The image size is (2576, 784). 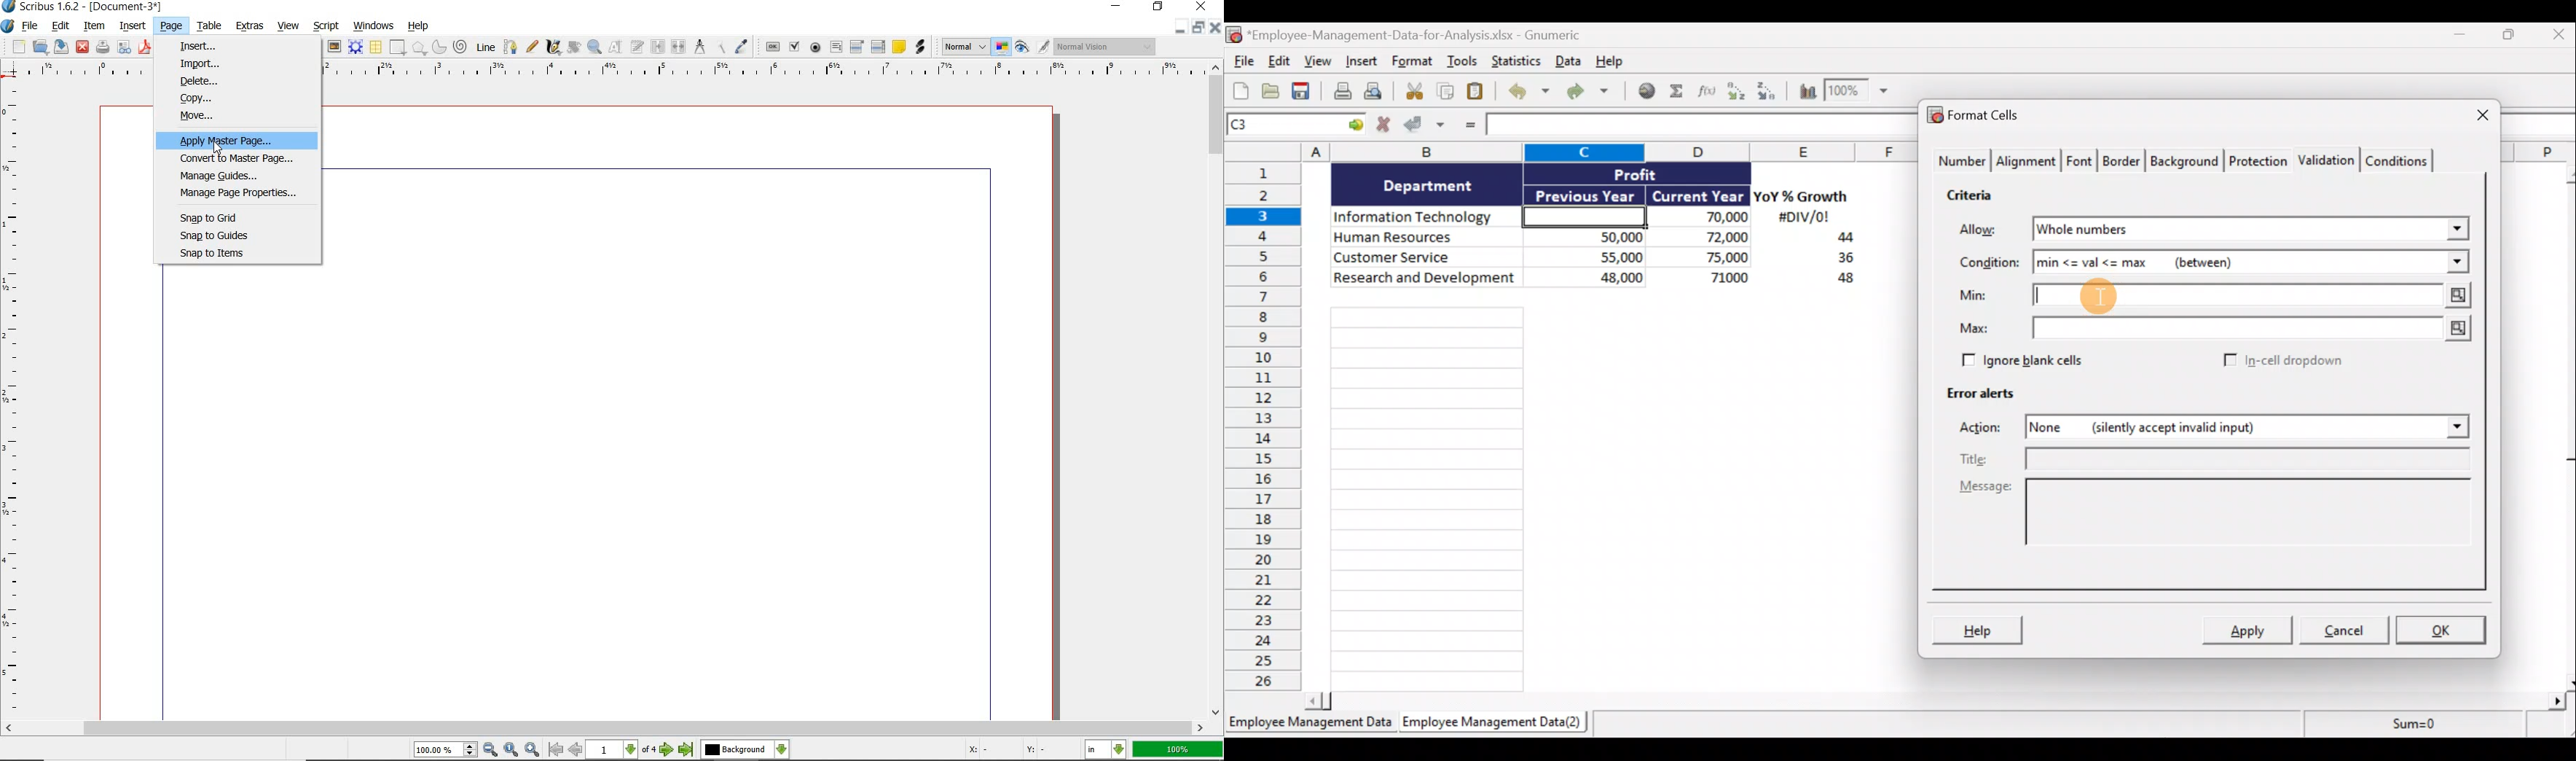 I want to click on rotate item, so click(x=573, y=47).